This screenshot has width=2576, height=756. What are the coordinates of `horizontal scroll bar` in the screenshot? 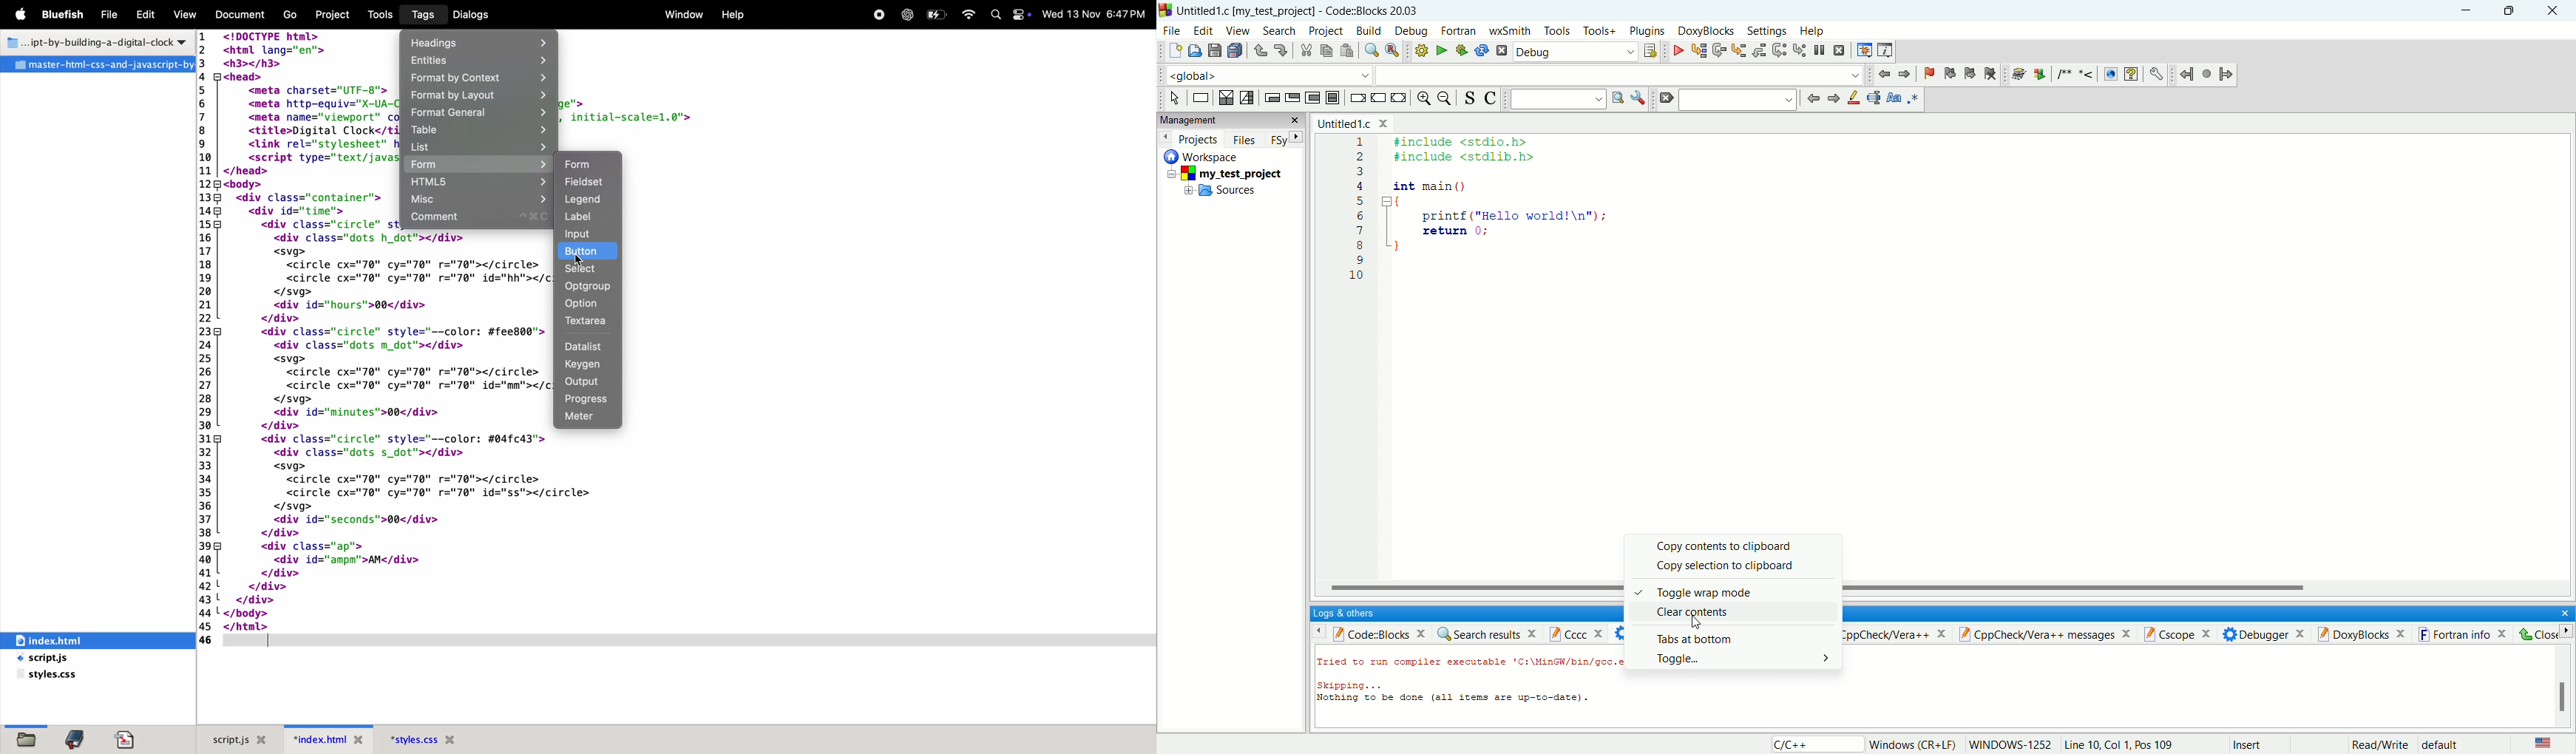 It's located at (1471, 586).